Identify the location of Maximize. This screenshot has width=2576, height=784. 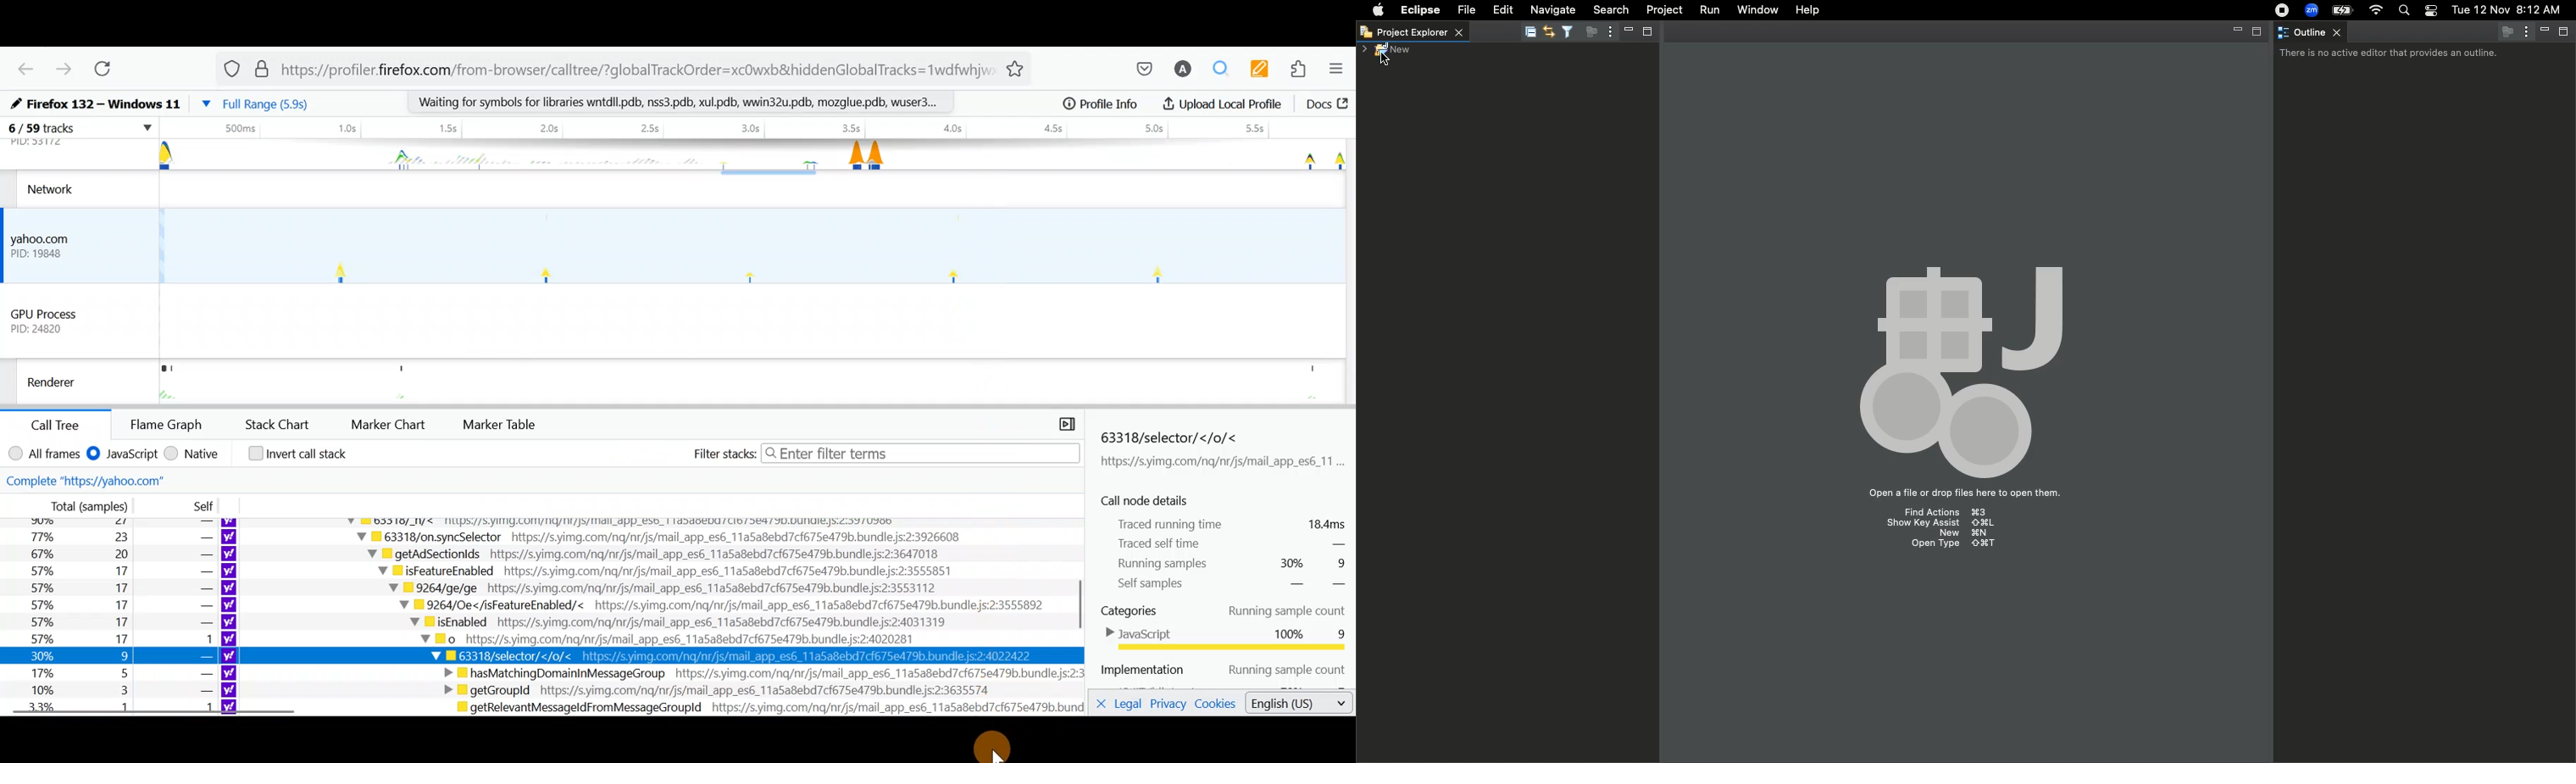
(1646, 31).